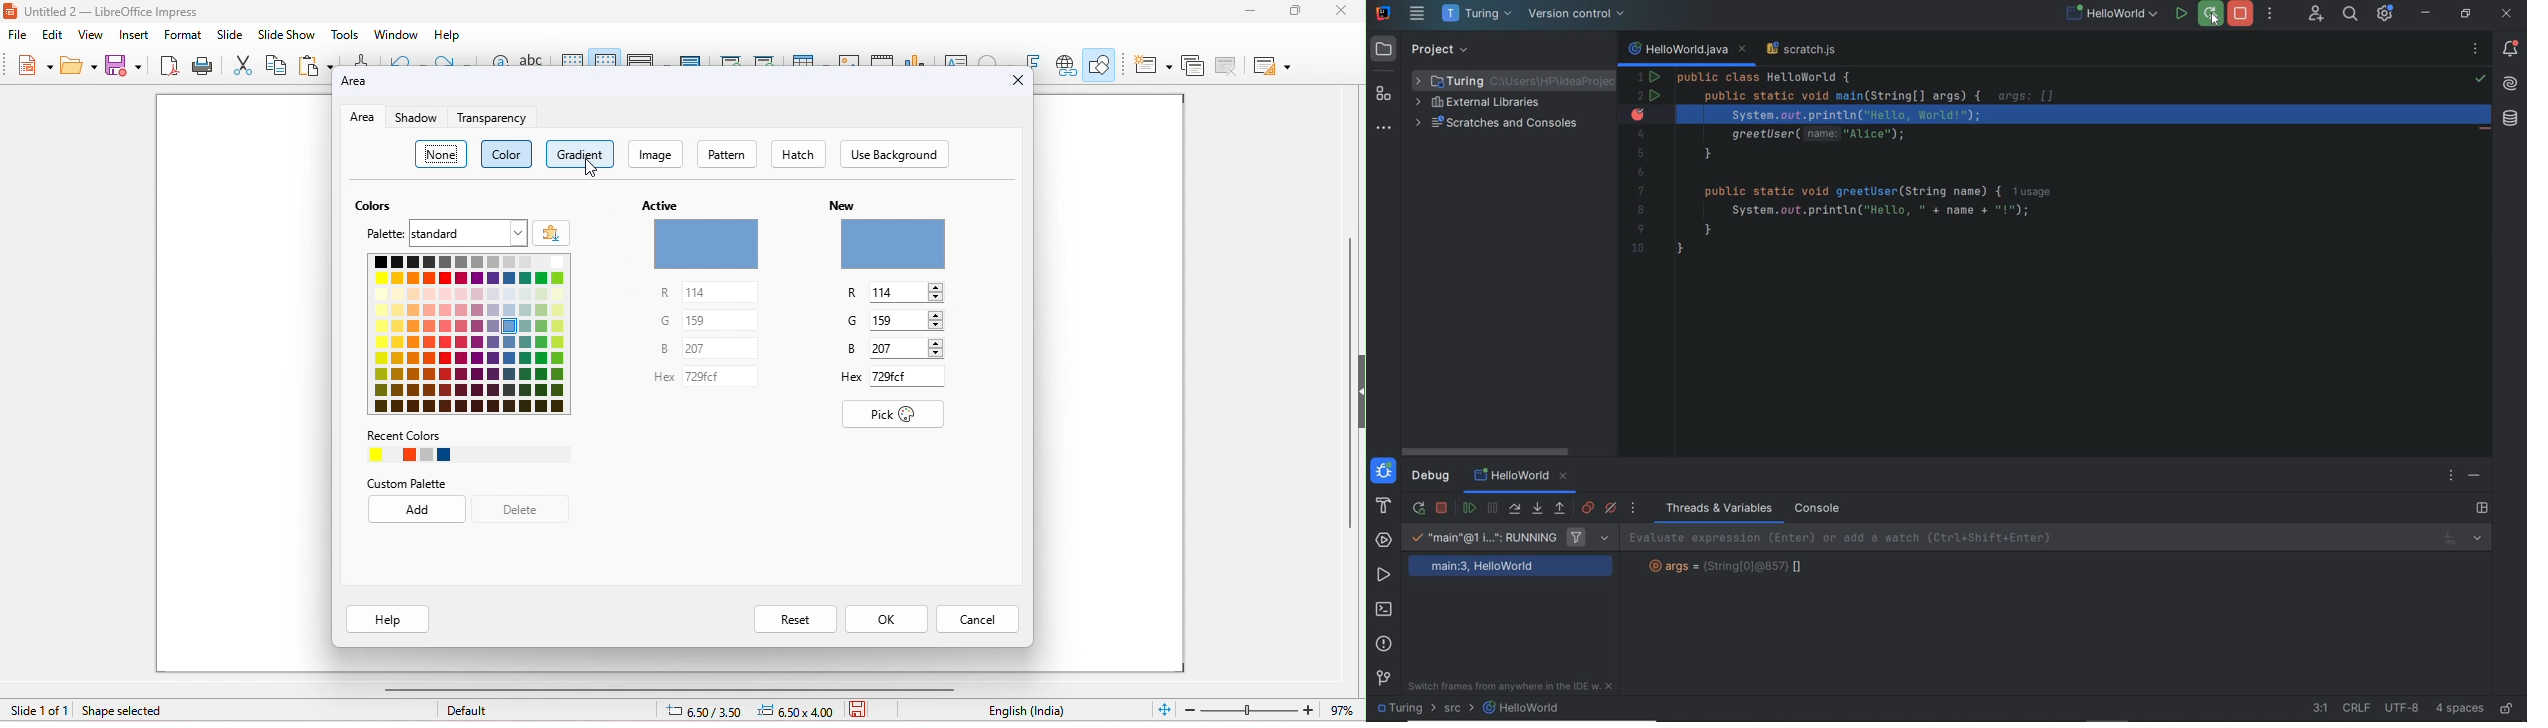 Image resolution: width=2548 pixels, height=728 pixels. I want to click on show all frames, so click(1577, 537).